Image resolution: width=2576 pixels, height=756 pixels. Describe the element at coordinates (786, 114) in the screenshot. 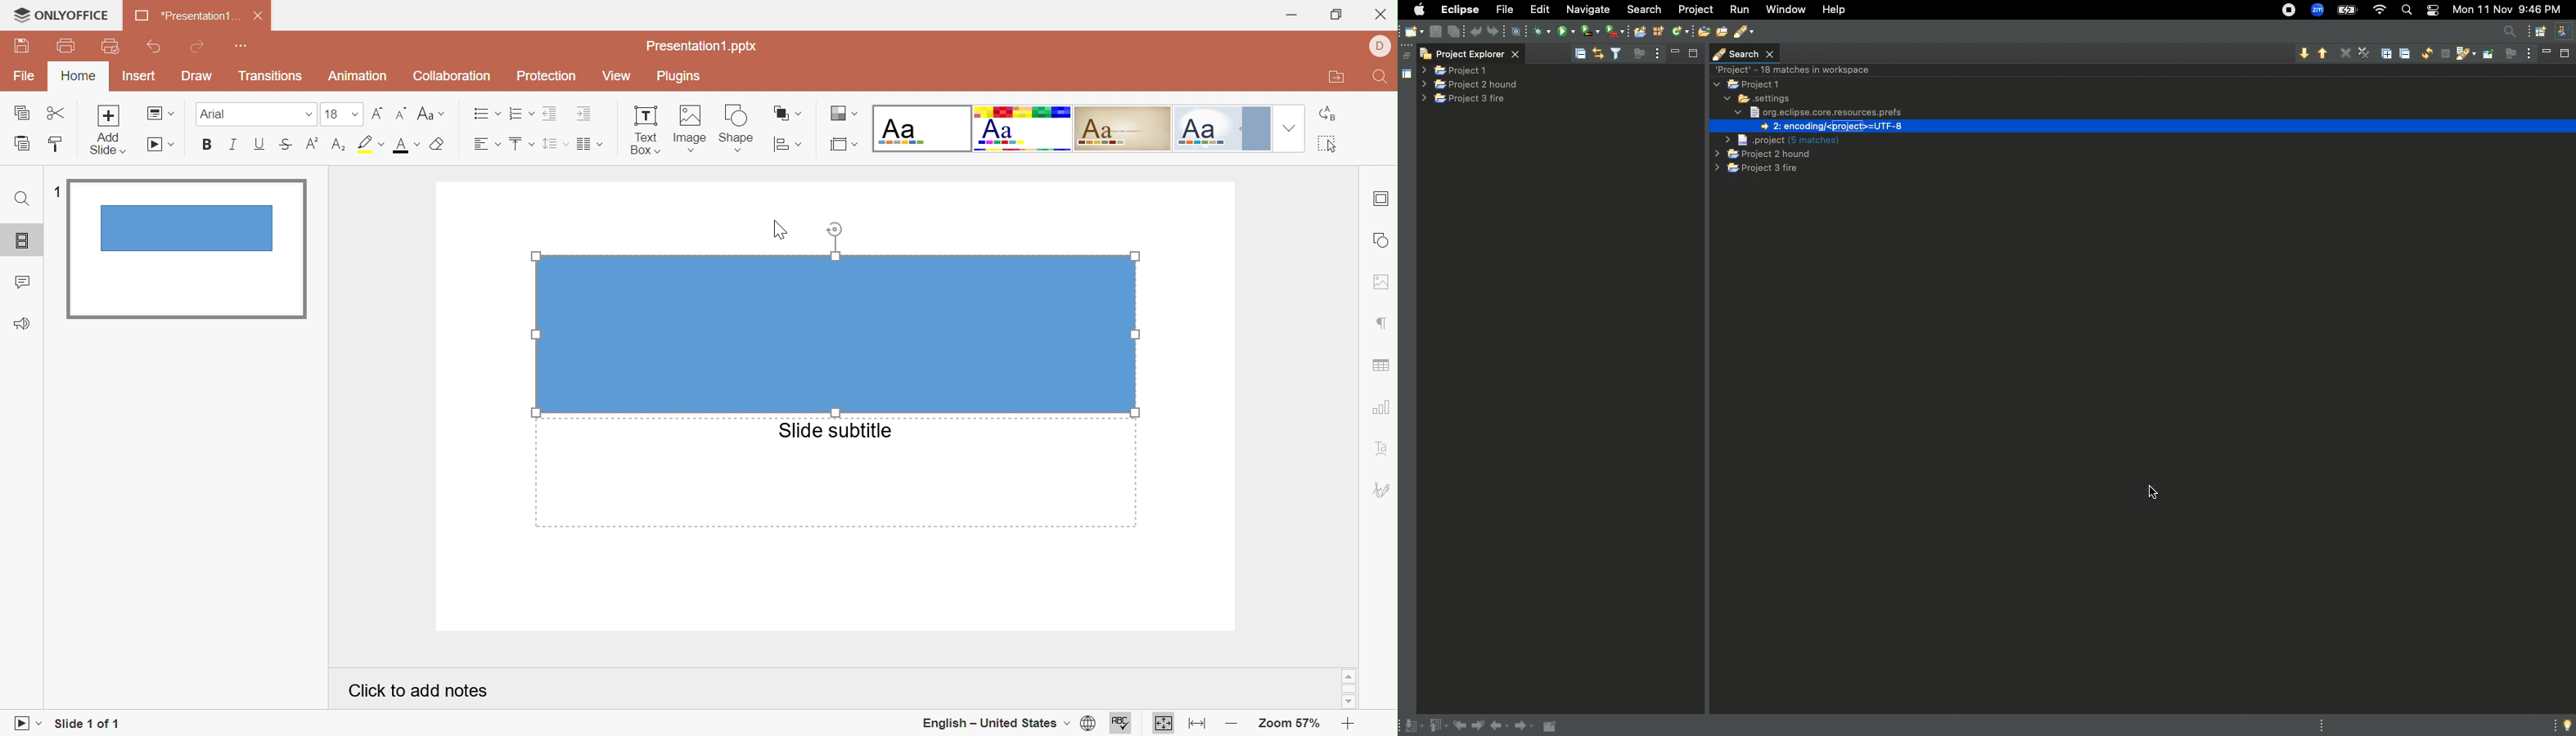

I see `Arrange shape` at that location.